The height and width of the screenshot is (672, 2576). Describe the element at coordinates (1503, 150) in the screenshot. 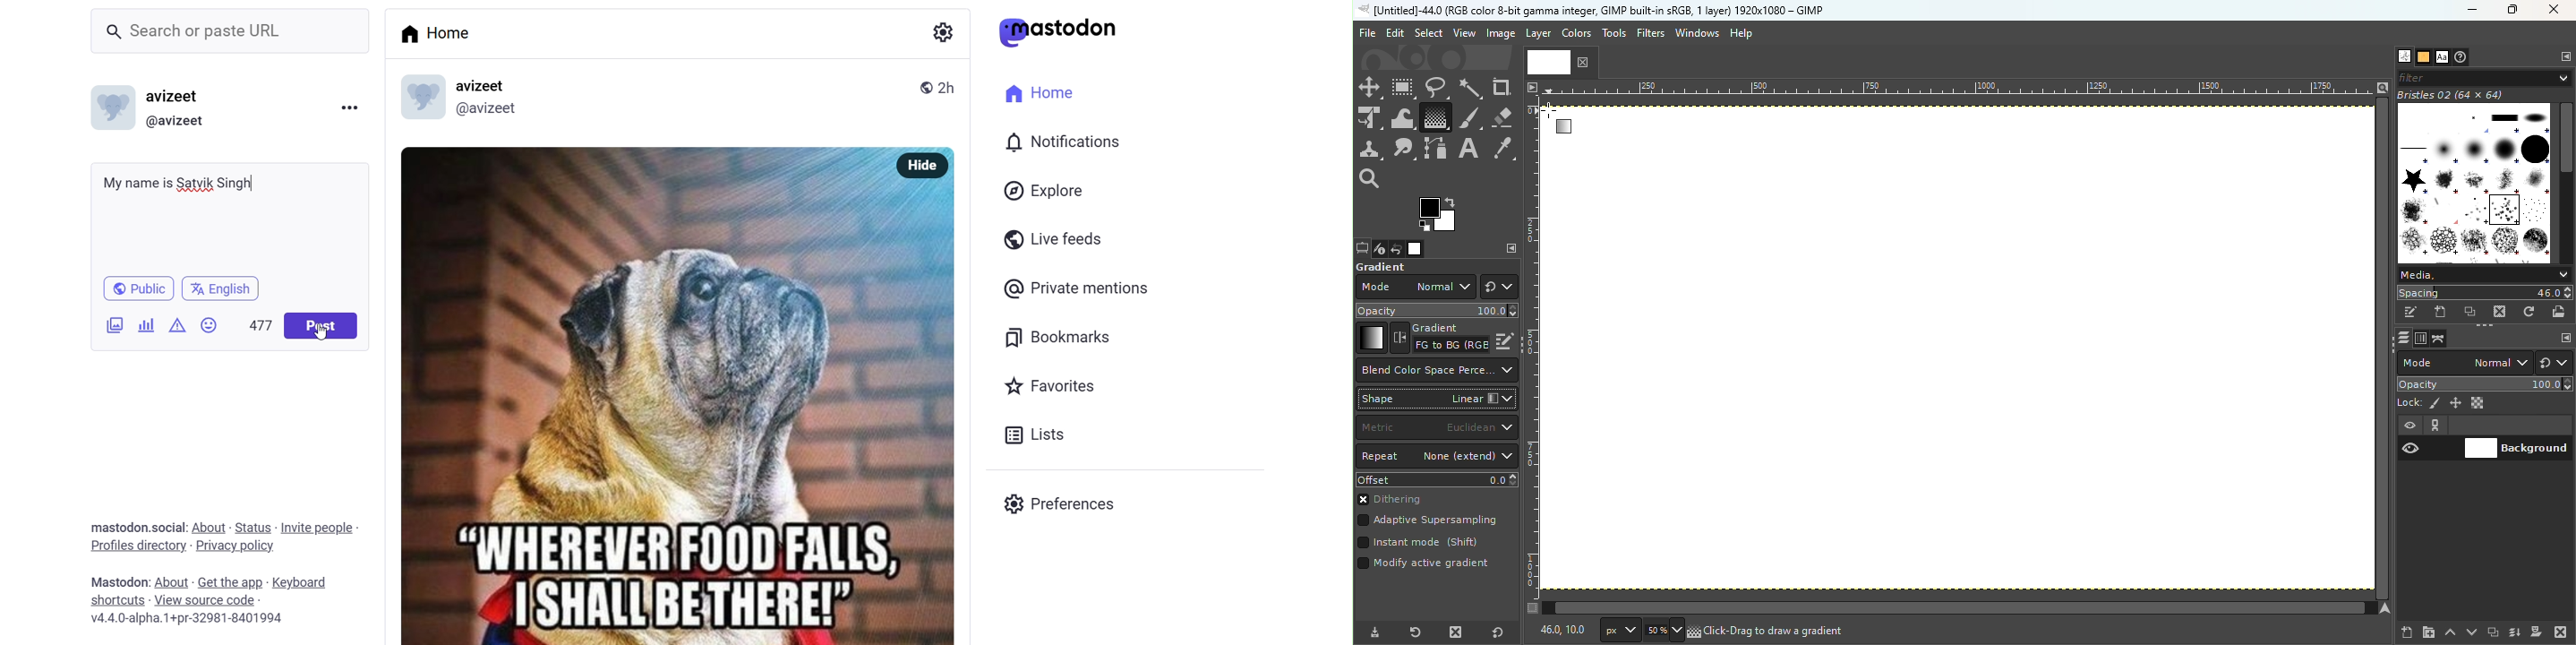

I see `Color picker tool` at that location.